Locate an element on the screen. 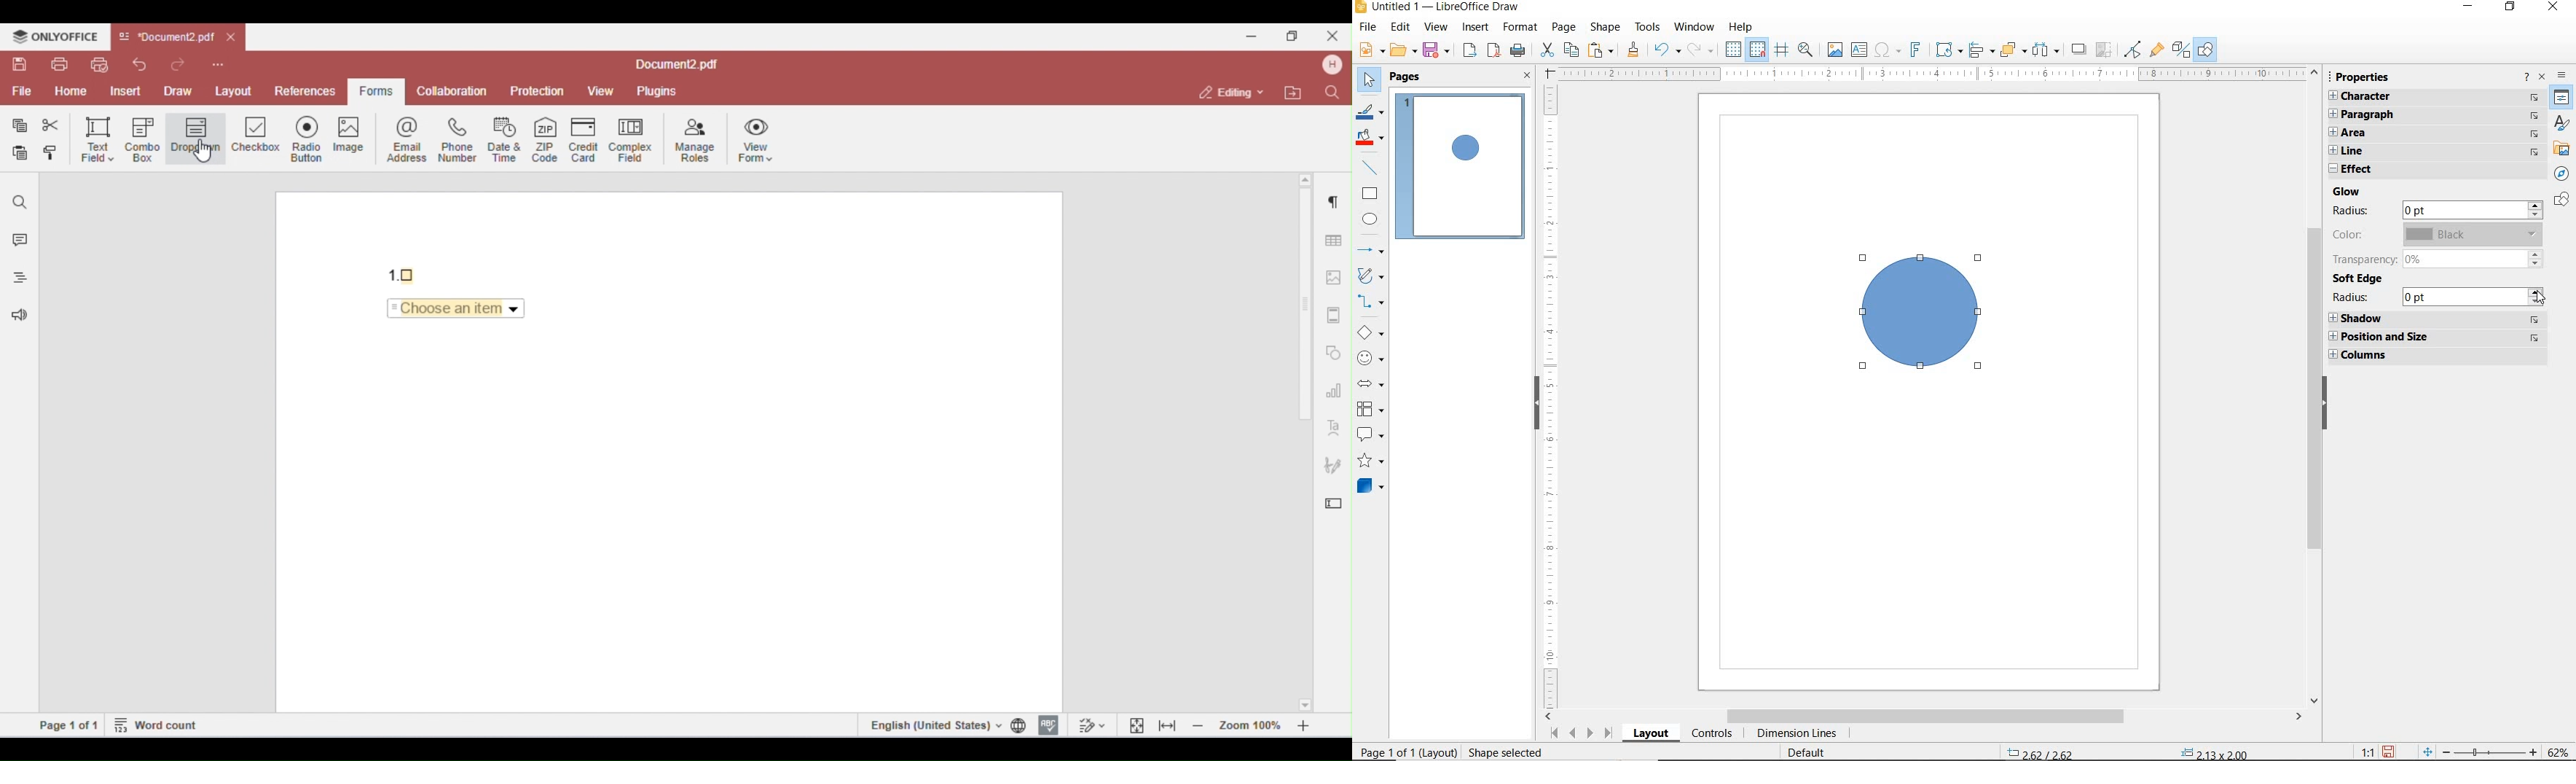 Image resolution: width=2576 pixels, height=784 pixels. 2.62/2.62 is located at coordinates (2042, 753).